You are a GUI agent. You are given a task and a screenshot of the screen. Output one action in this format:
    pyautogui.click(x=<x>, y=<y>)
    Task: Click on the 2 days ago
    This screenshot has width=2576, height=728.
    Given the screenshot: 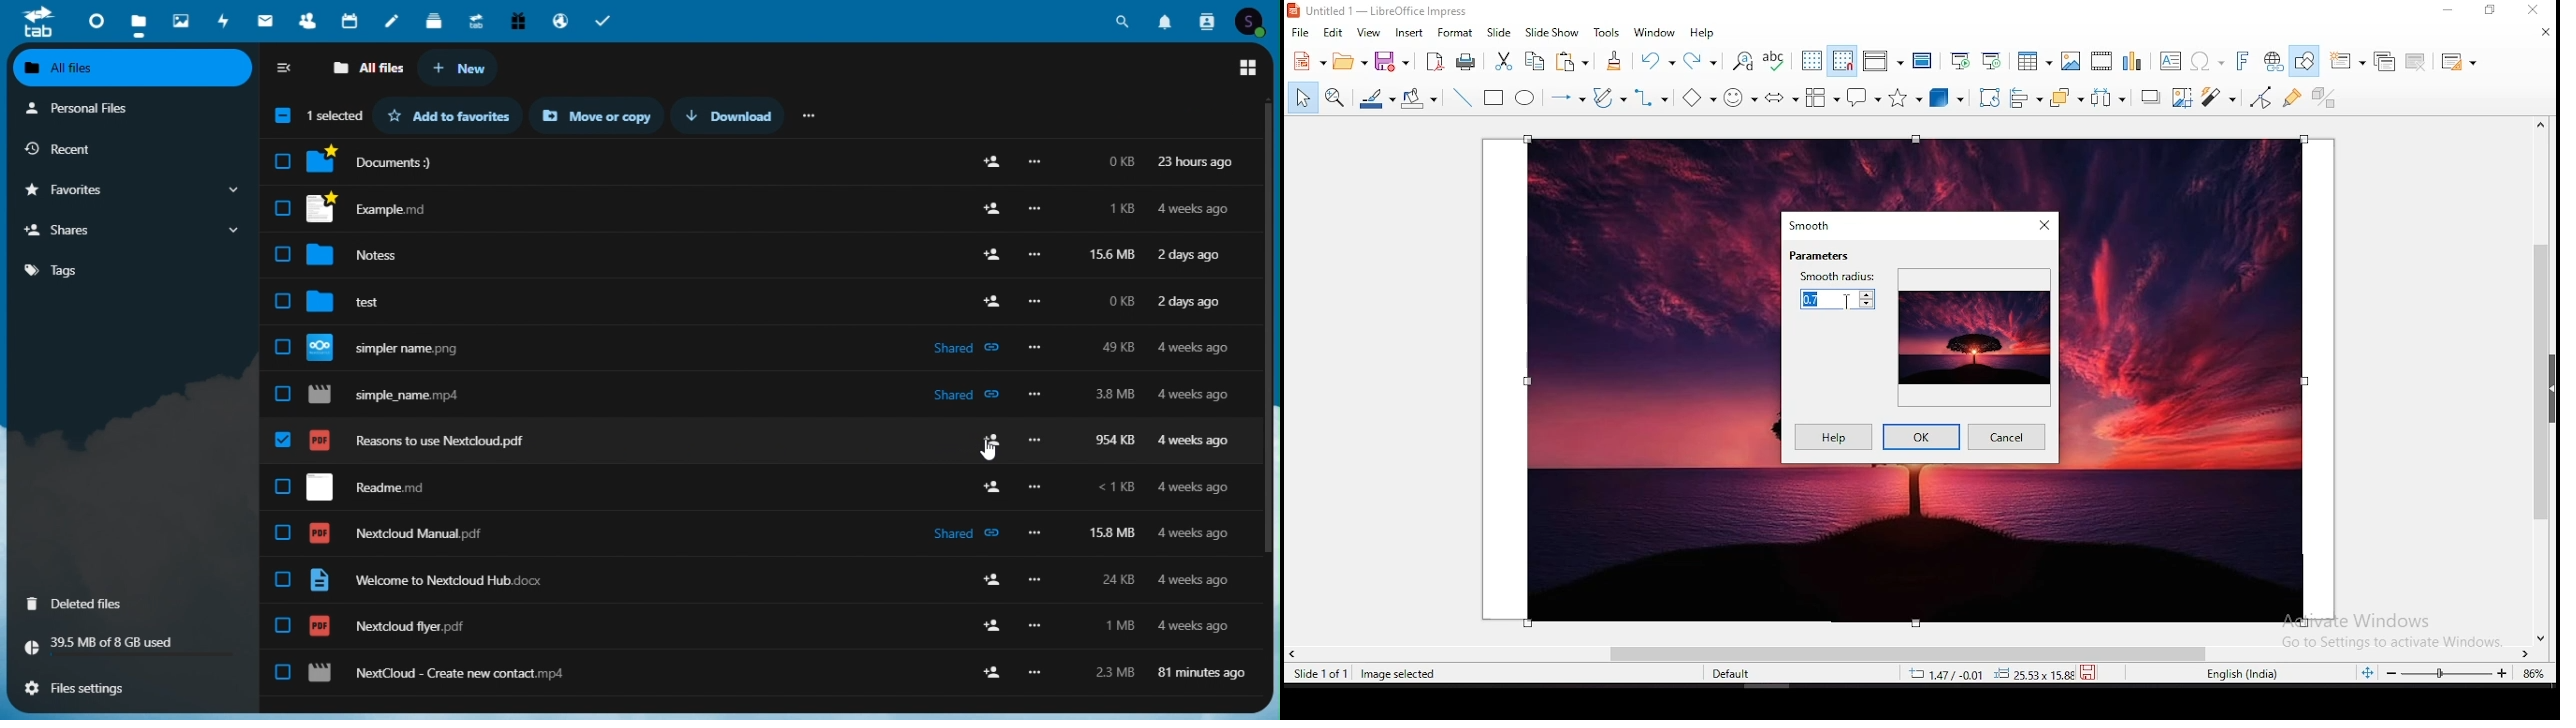 What is the action you would take?
    pyautogui.click(x=1192, y=304)
    